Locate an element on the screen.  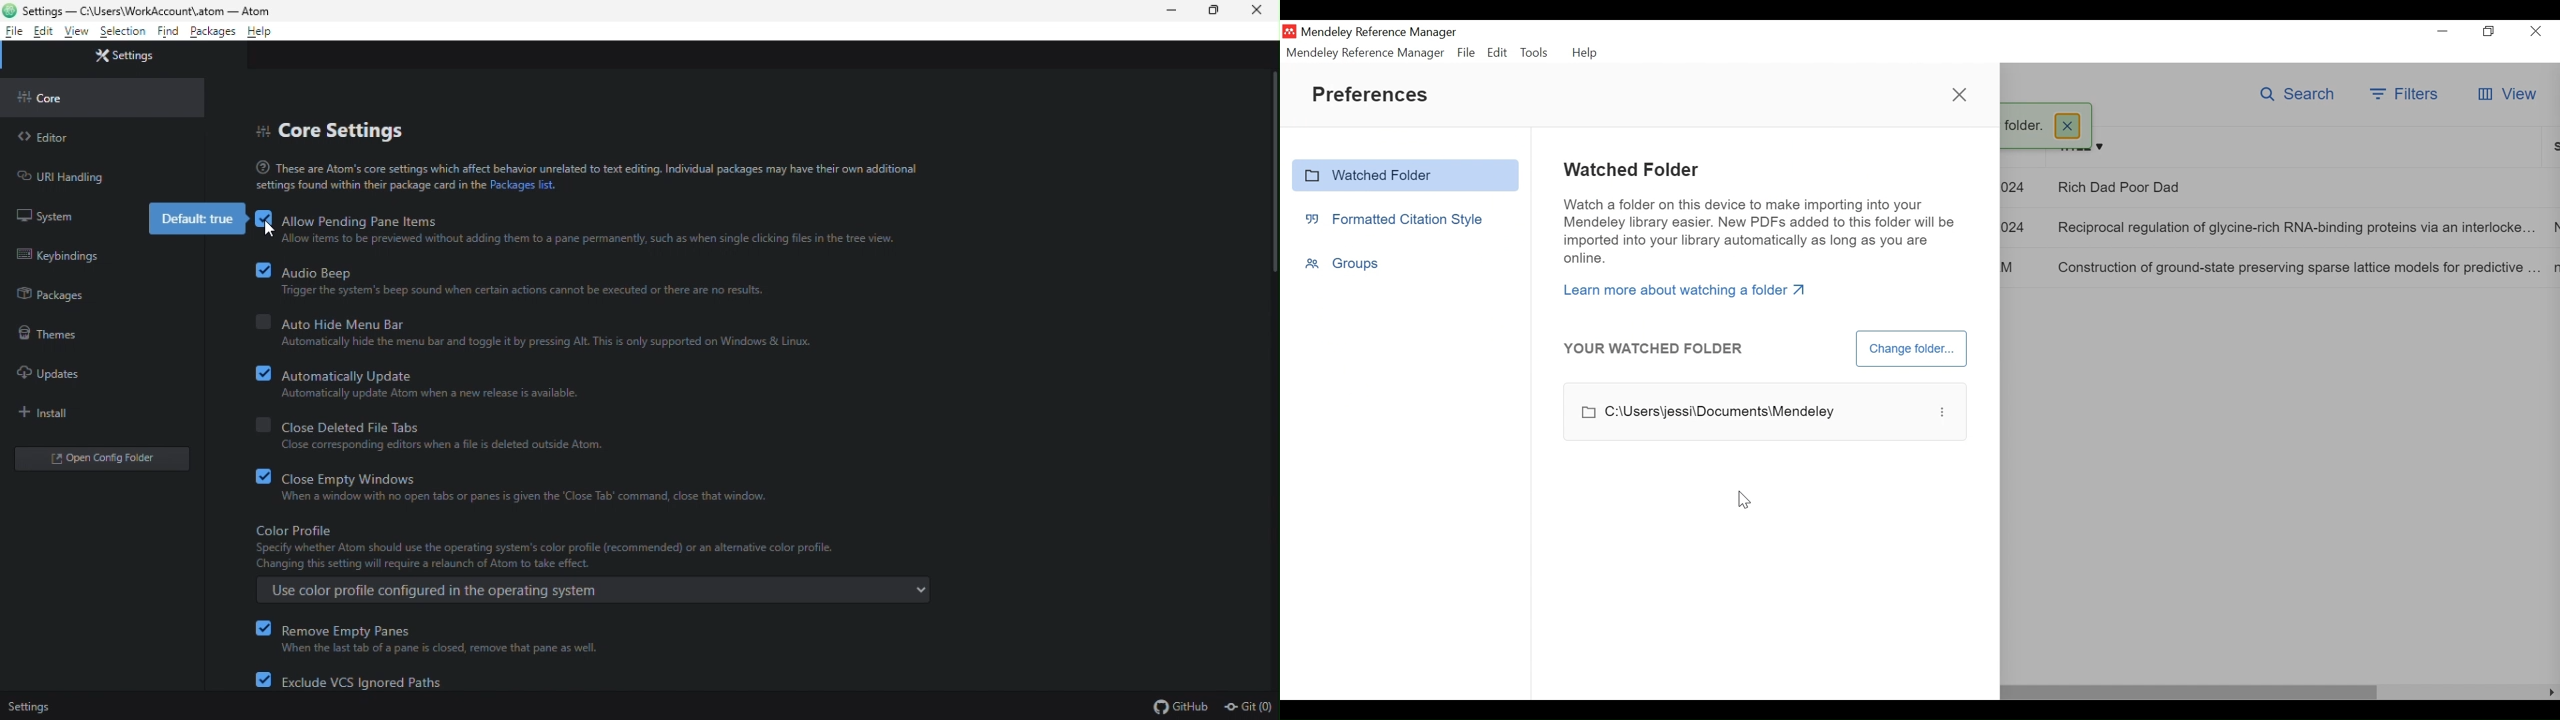
find  is located at coordinates (169, 34).